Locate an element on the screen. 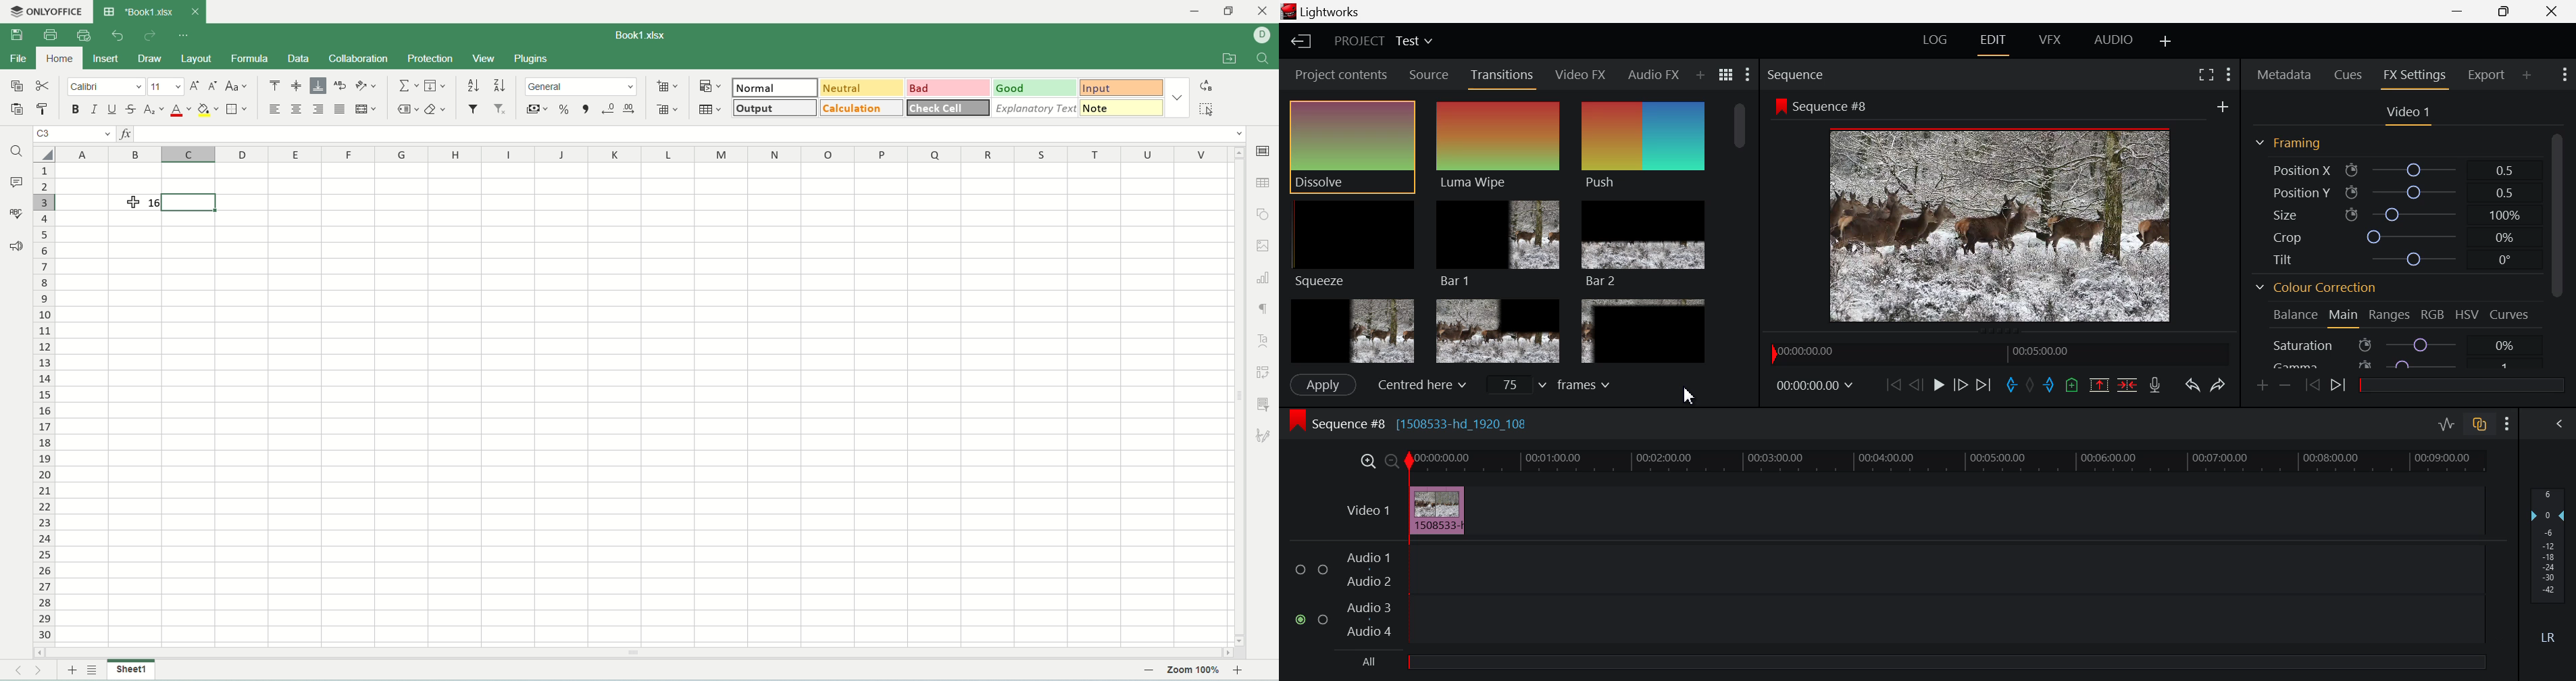 This screenshot has width=2576, height=700. protection is located at coordinates (430, 59).